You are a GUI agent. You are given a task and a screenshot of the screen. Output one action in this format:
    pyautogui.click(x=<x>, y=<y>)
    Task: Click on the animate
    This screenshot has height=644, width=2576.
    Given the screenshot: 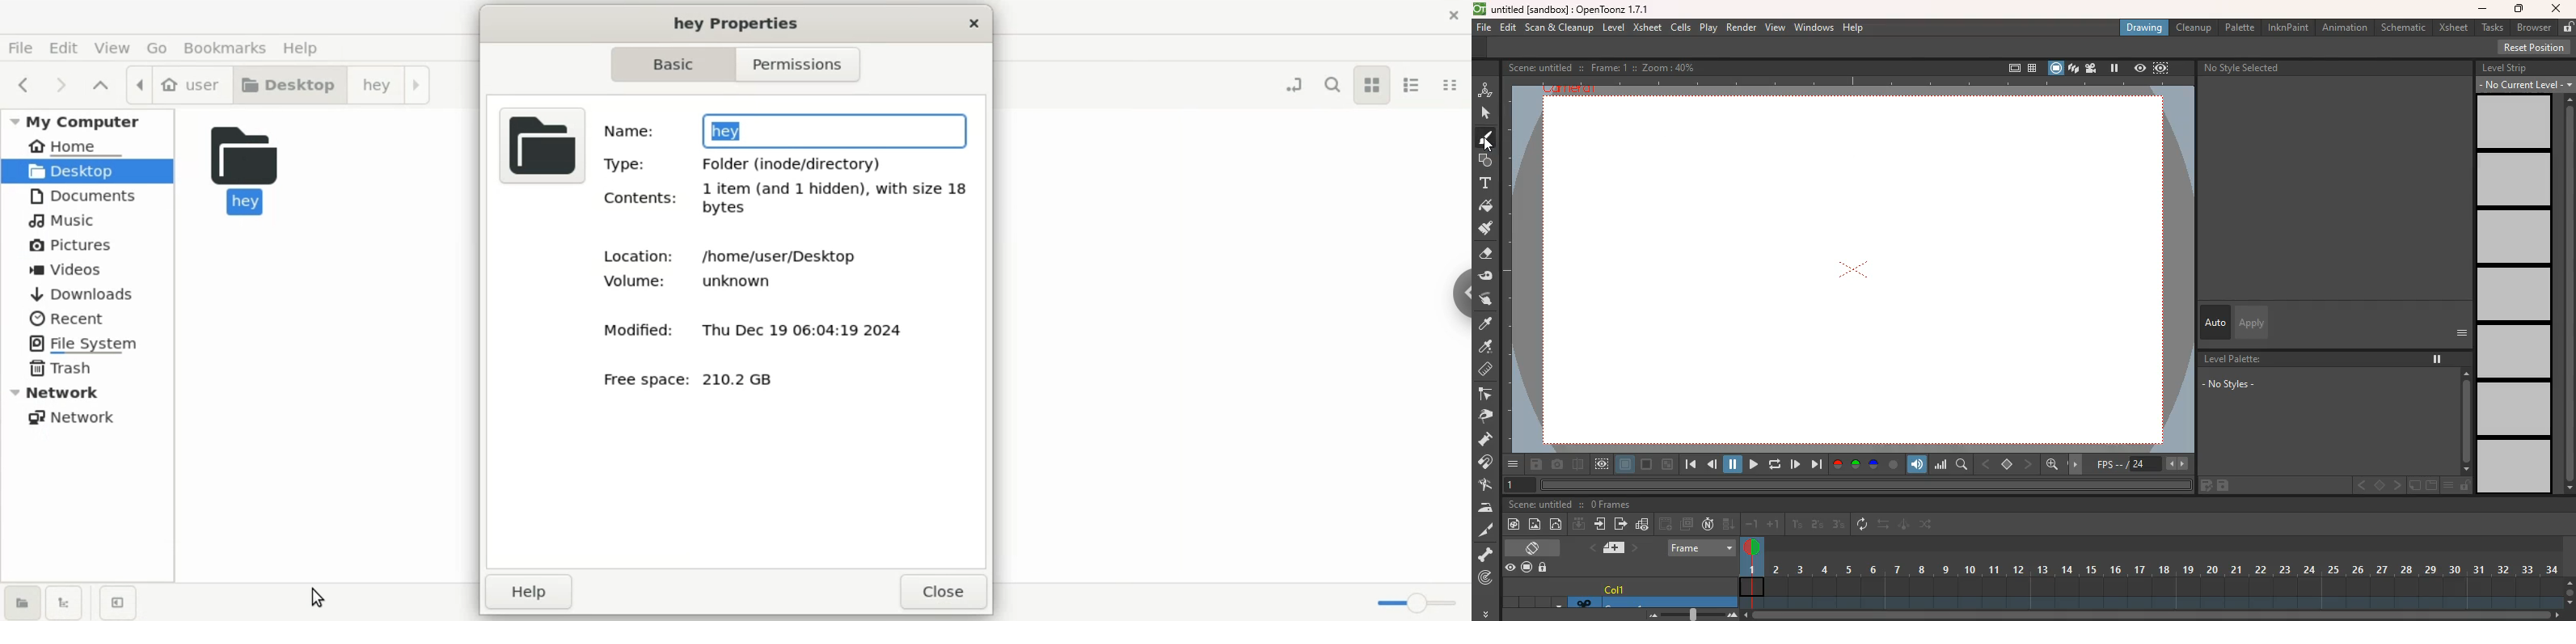 What is the action you would take?
    pyautogui.click(x=1904, y=526)
    